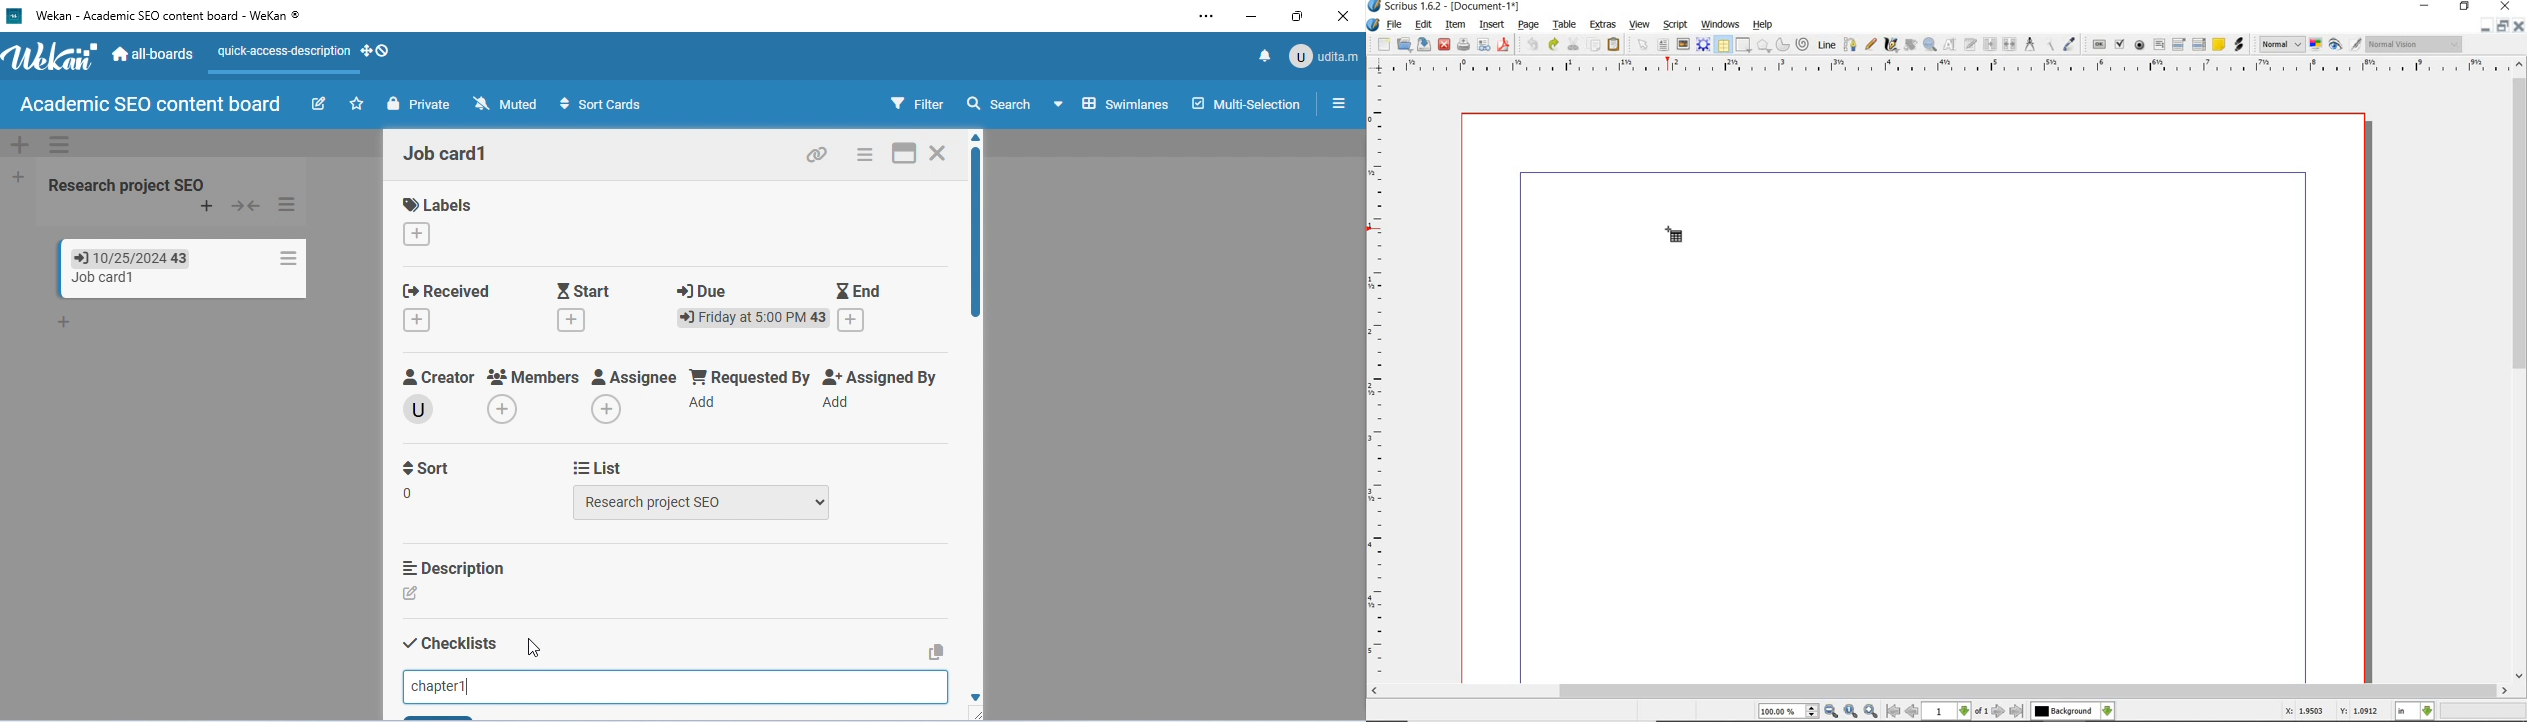 Image resolution: width=2548 pixels, height=728 pixels. I want to click on go to last page, so click(2018, 711).